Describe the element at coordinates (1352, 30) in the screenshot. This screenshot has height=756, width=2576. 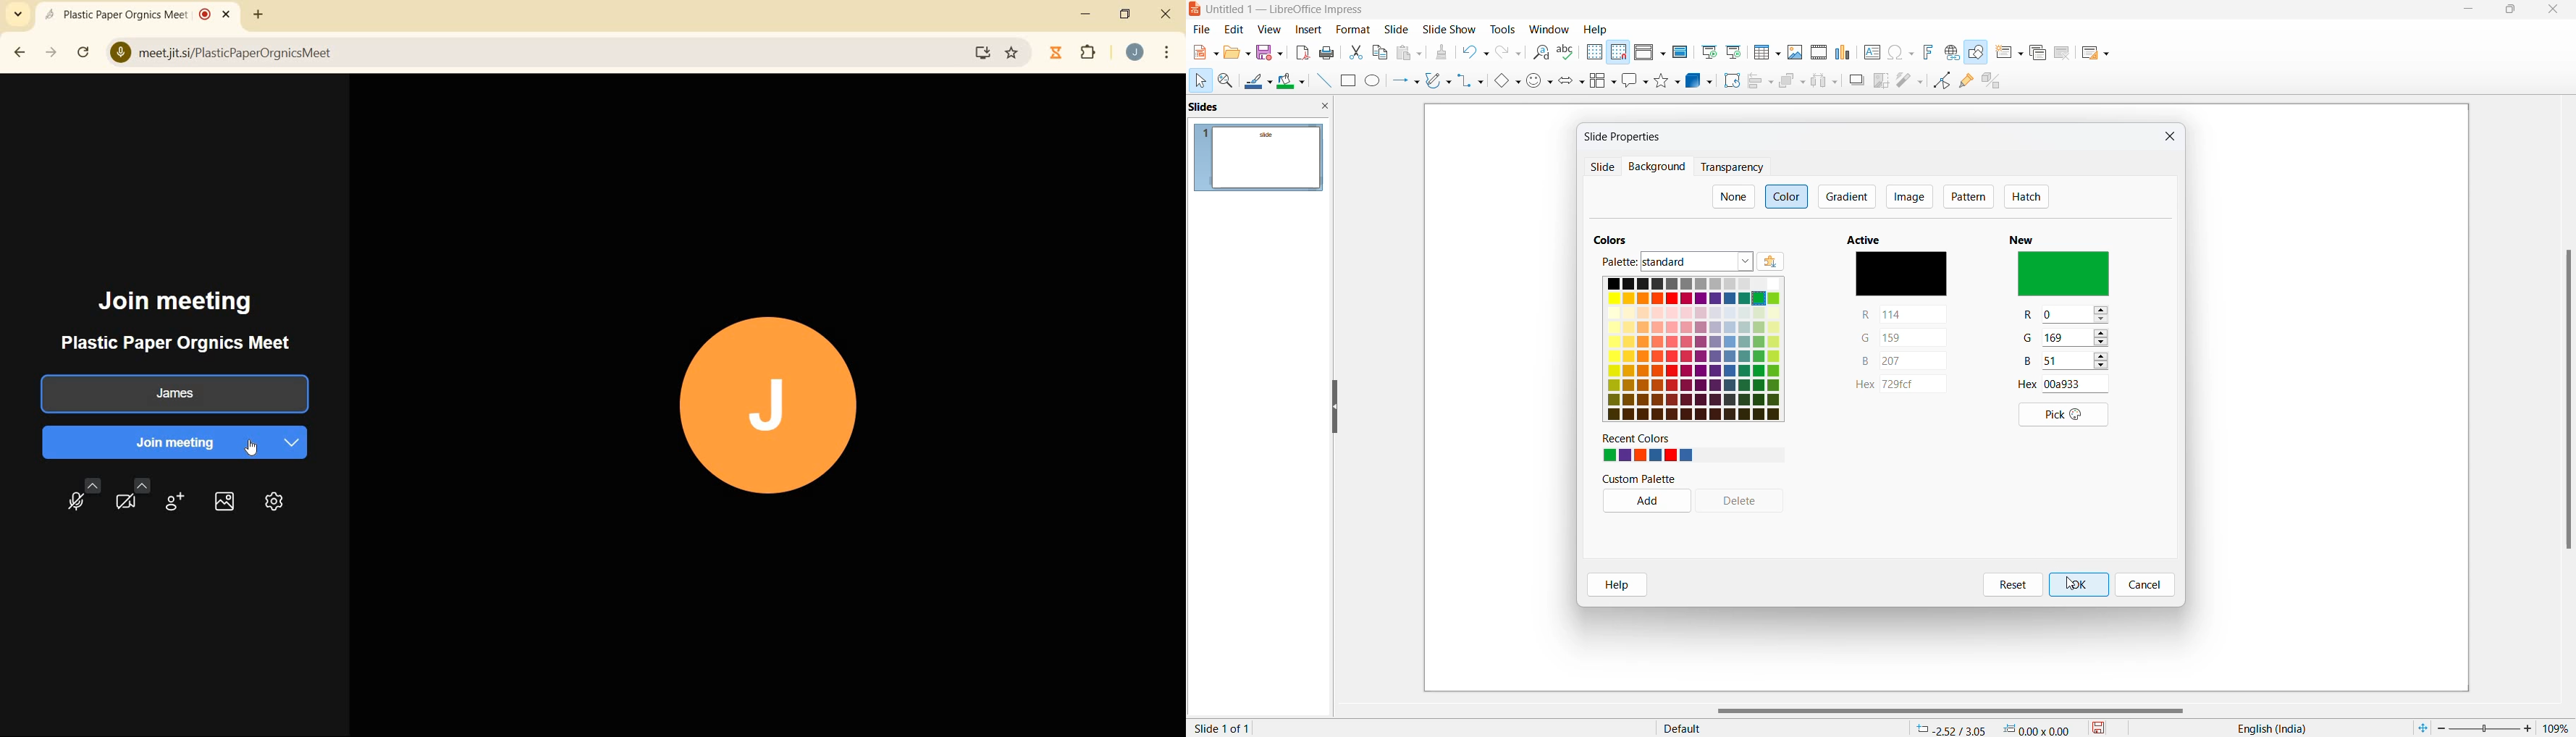
I see `slide` at that location.